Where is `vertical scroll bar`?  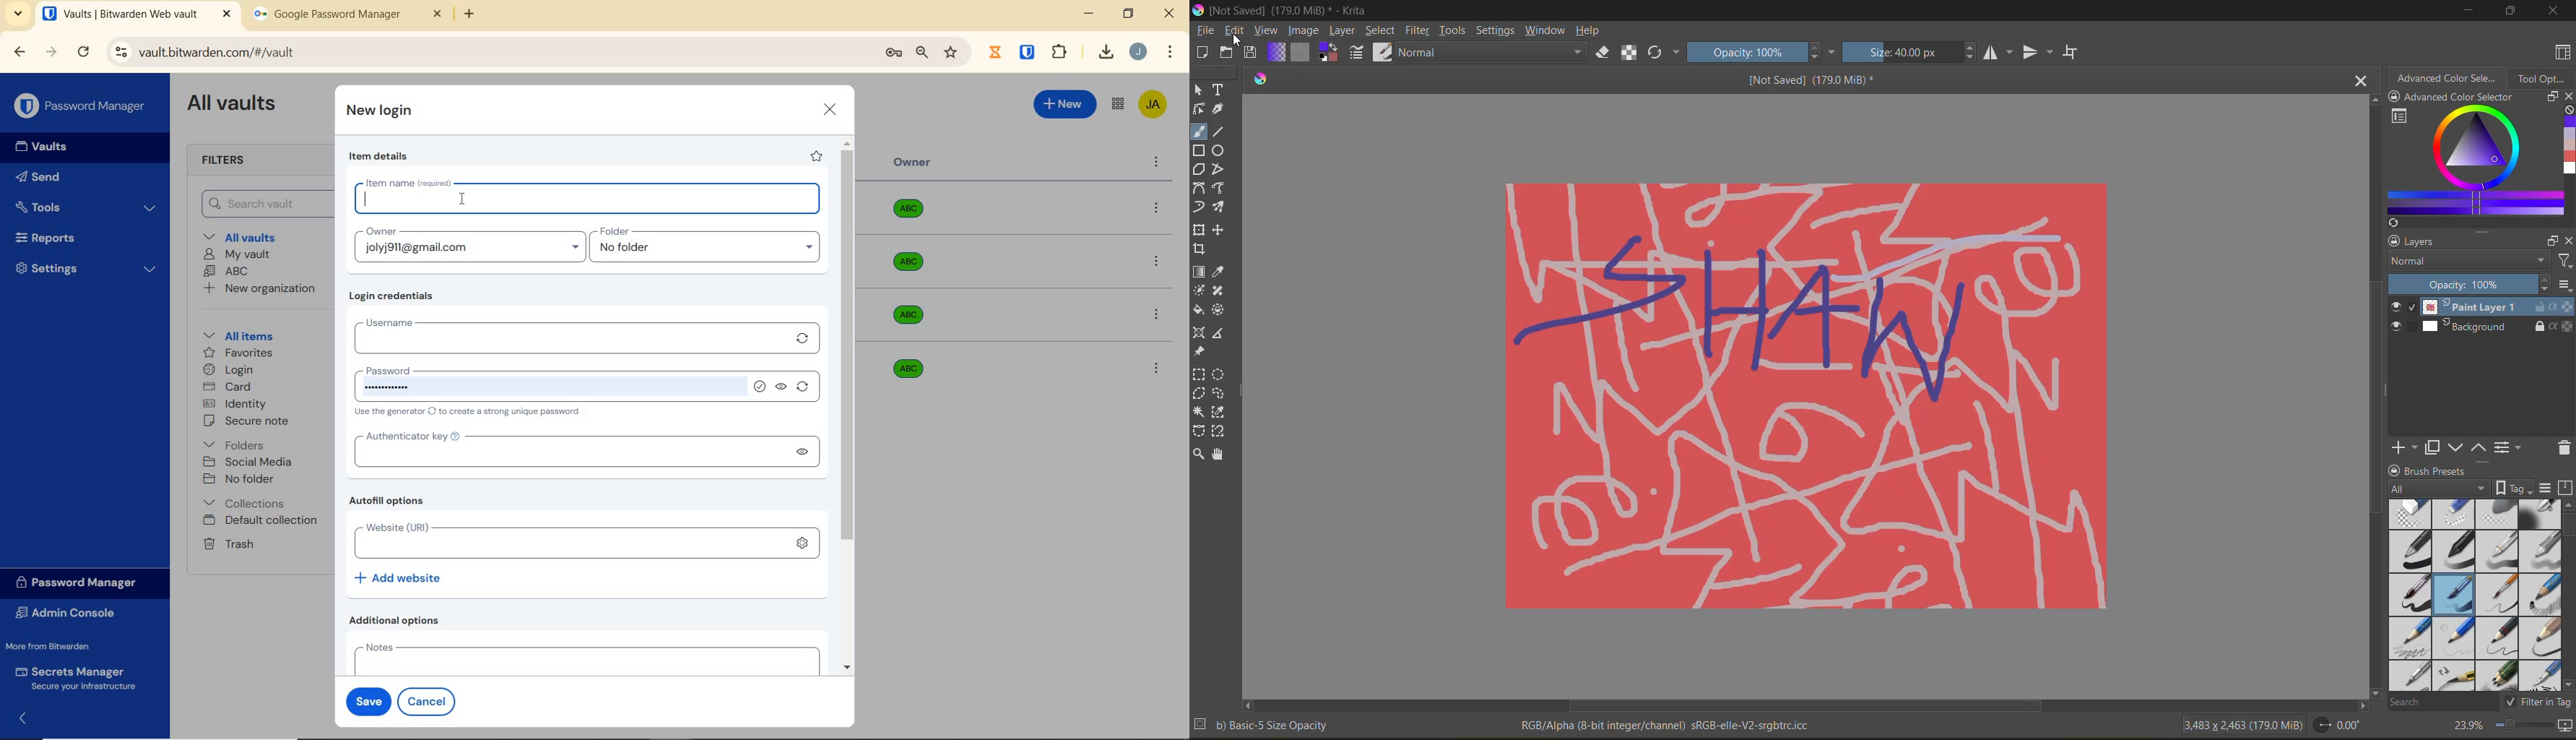 vertical scroll bar is located at coordinates (2373, 405).